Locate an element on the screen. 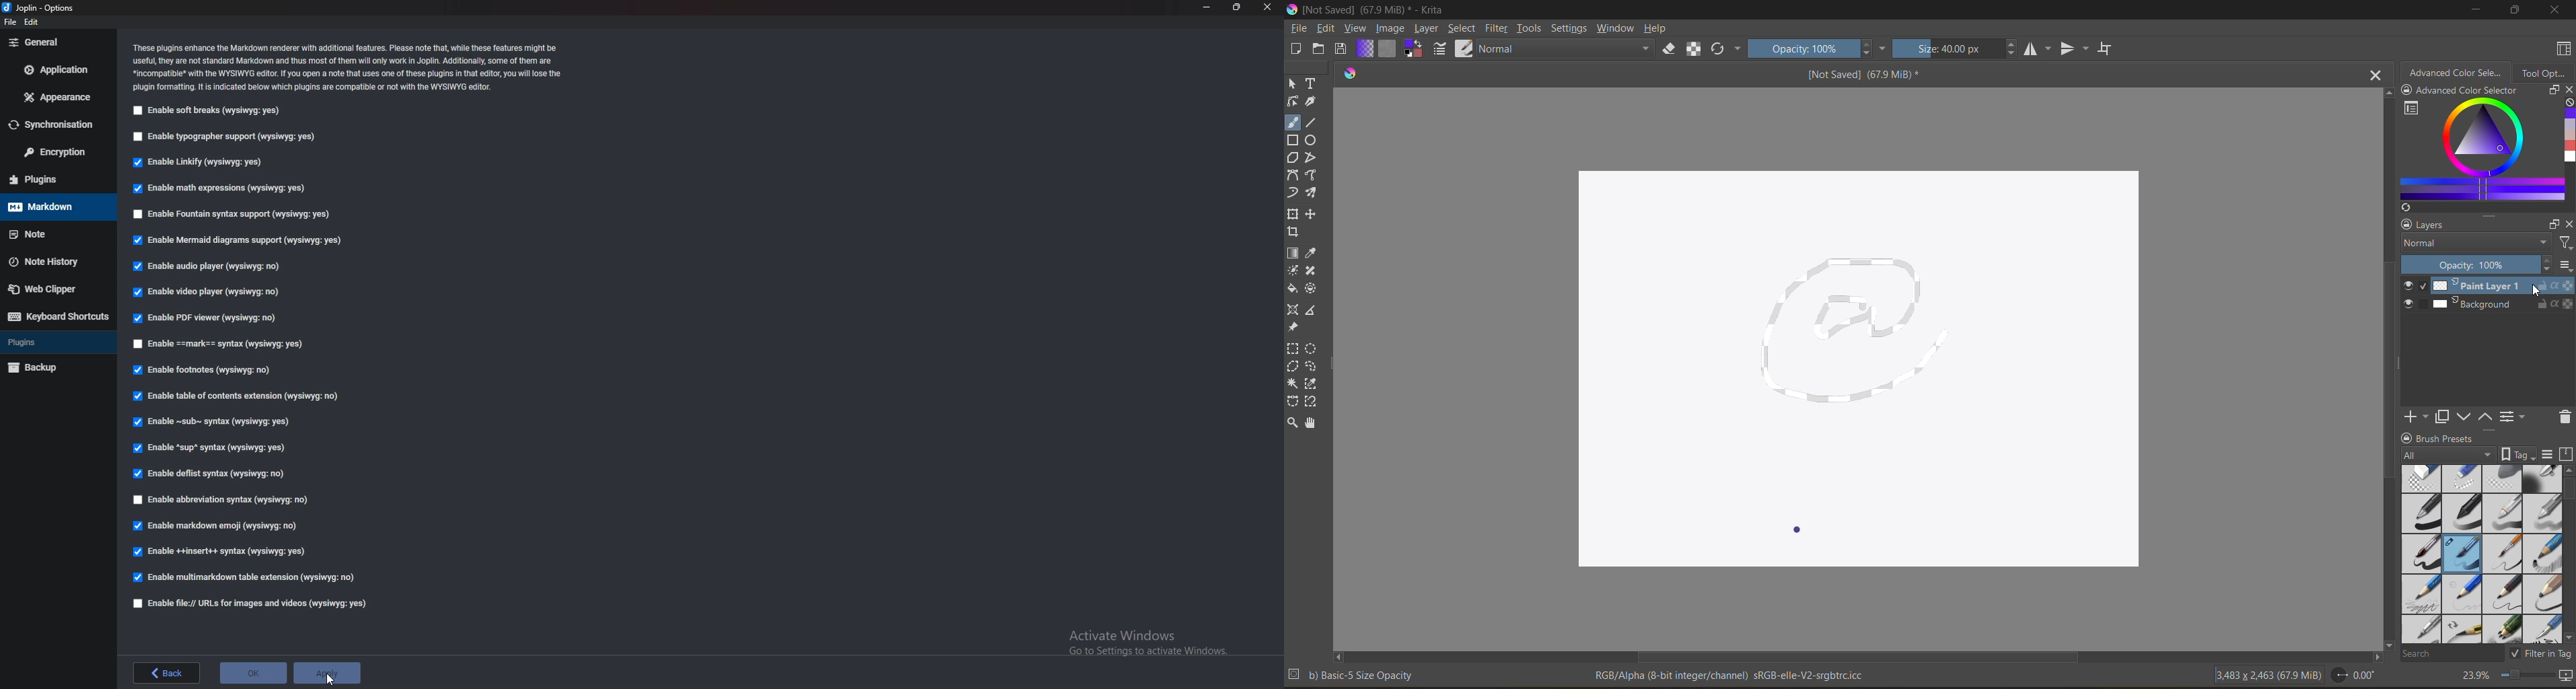 This screenshot has height=700, width=2576. wrap around mode is located at coordinates (2107, 50).